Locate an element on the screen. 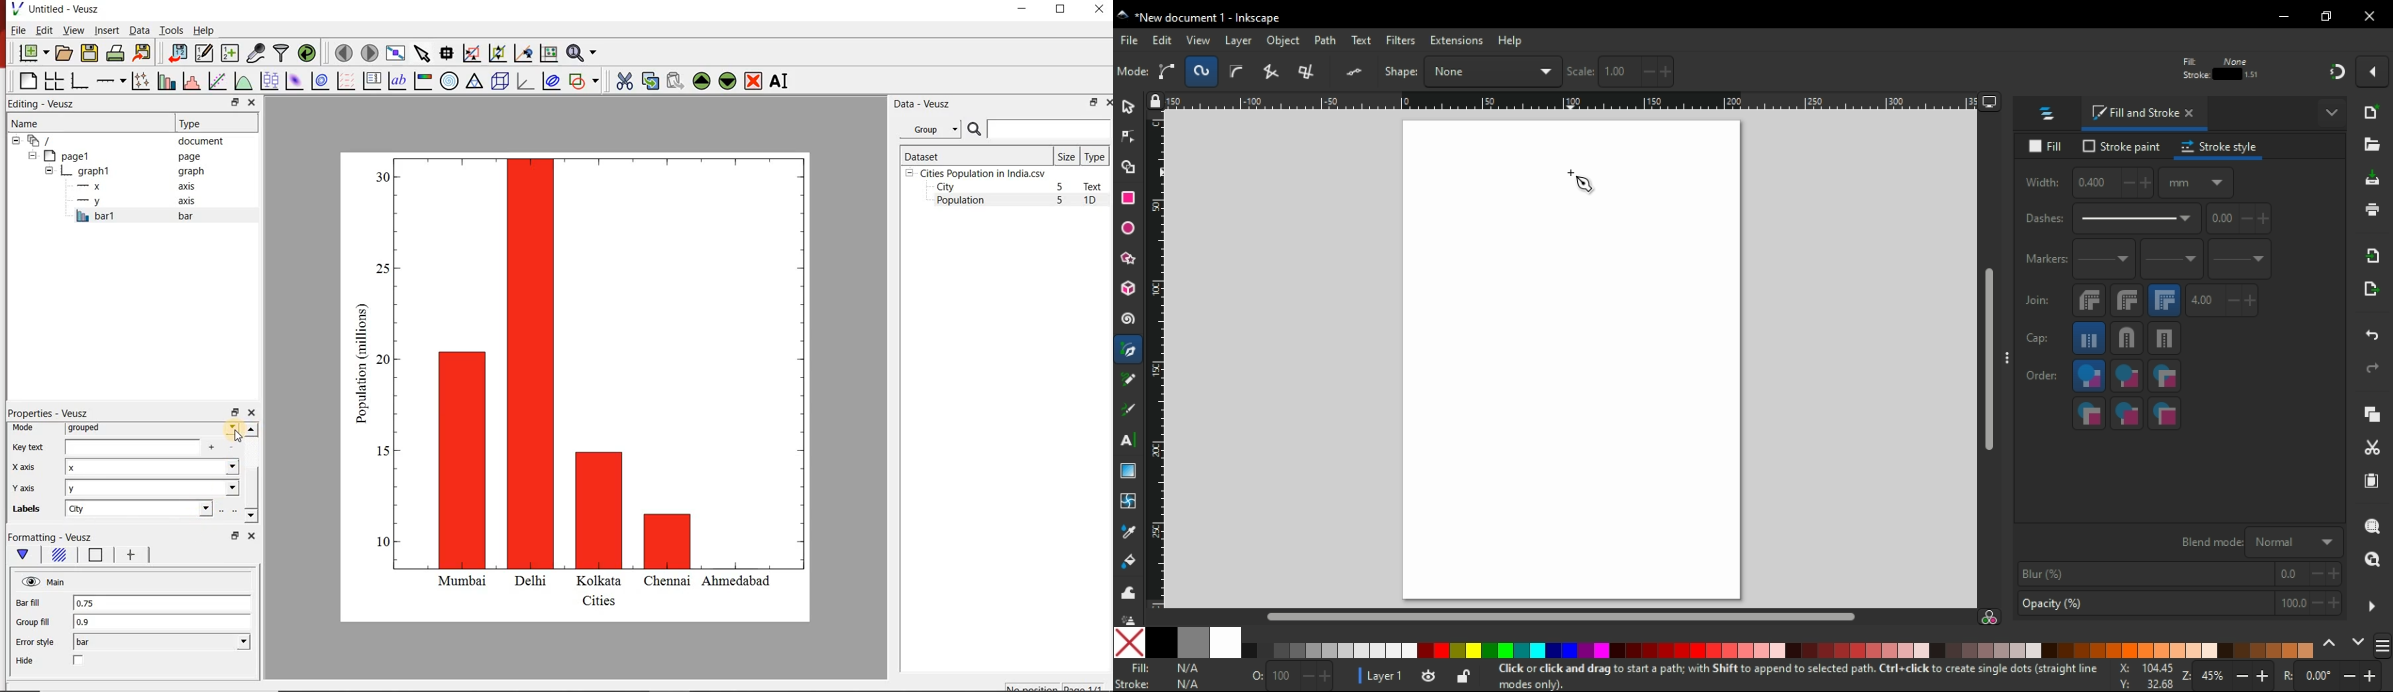 The height and width of the screenshot is (700, 2408). paste widget from the clipboard is located at coordinates (675, 81).